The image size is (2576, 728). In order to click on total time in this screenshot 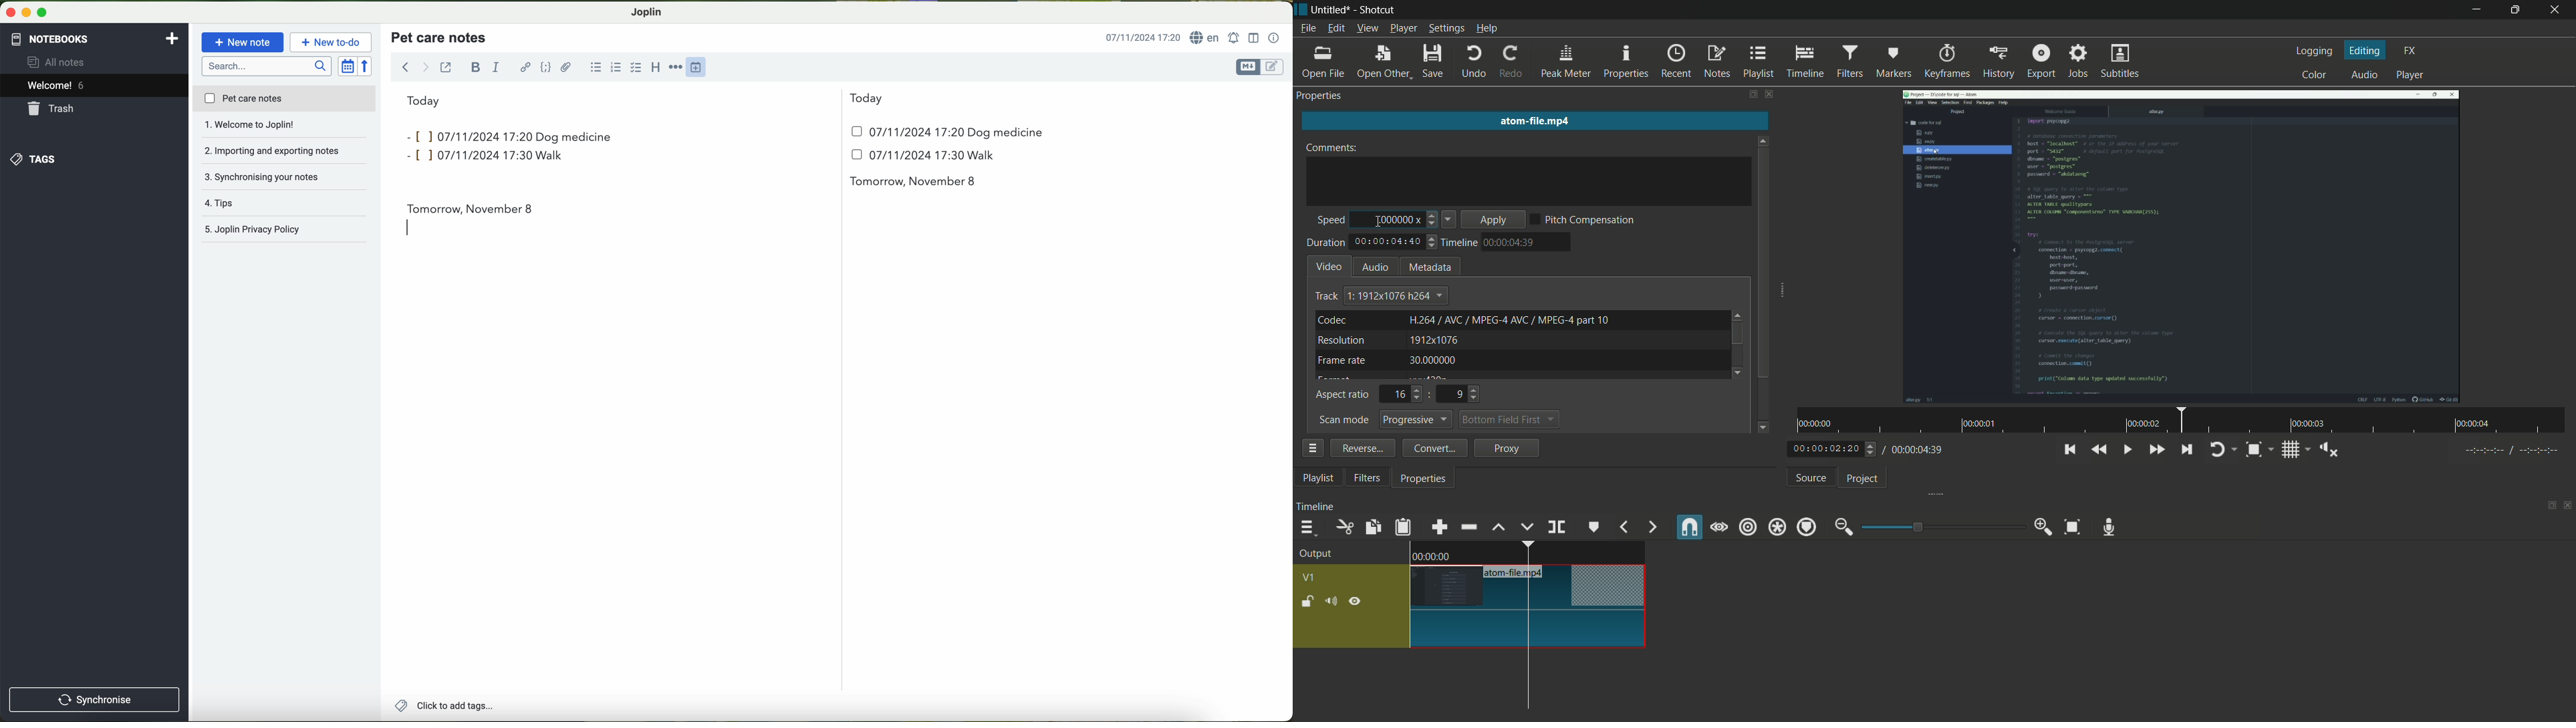, I will do `click(1917, 450)`.